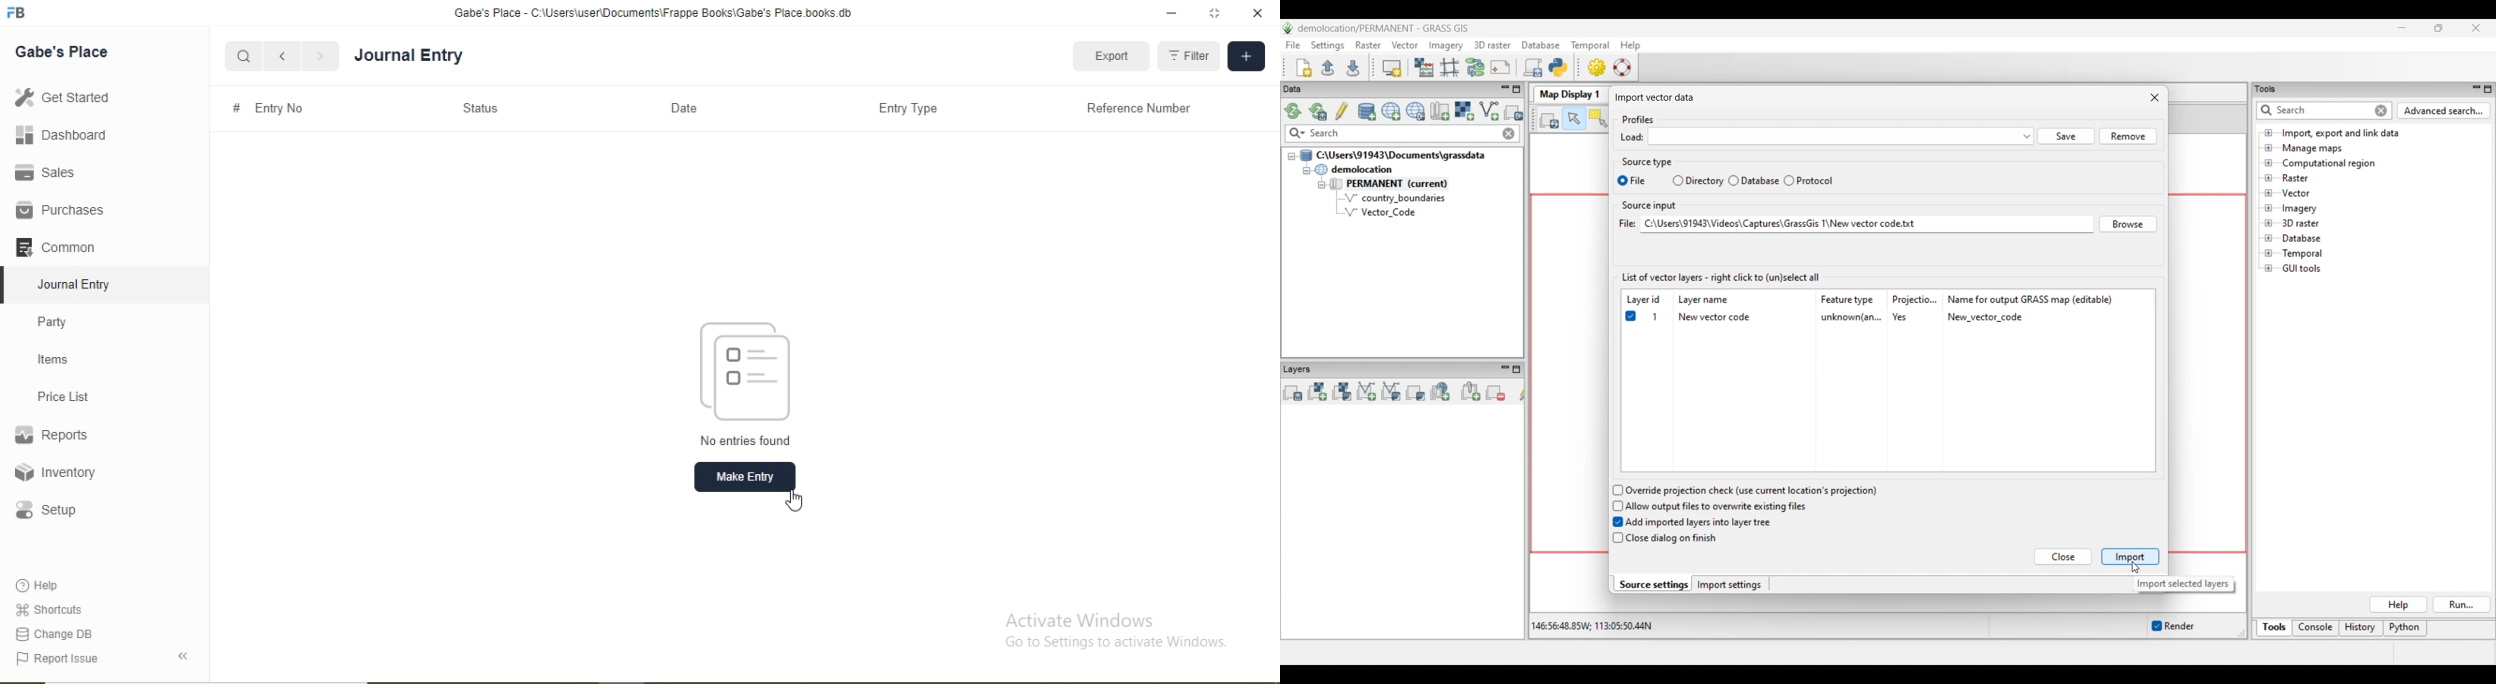  I want to click on Inventory, so click(56, 472).